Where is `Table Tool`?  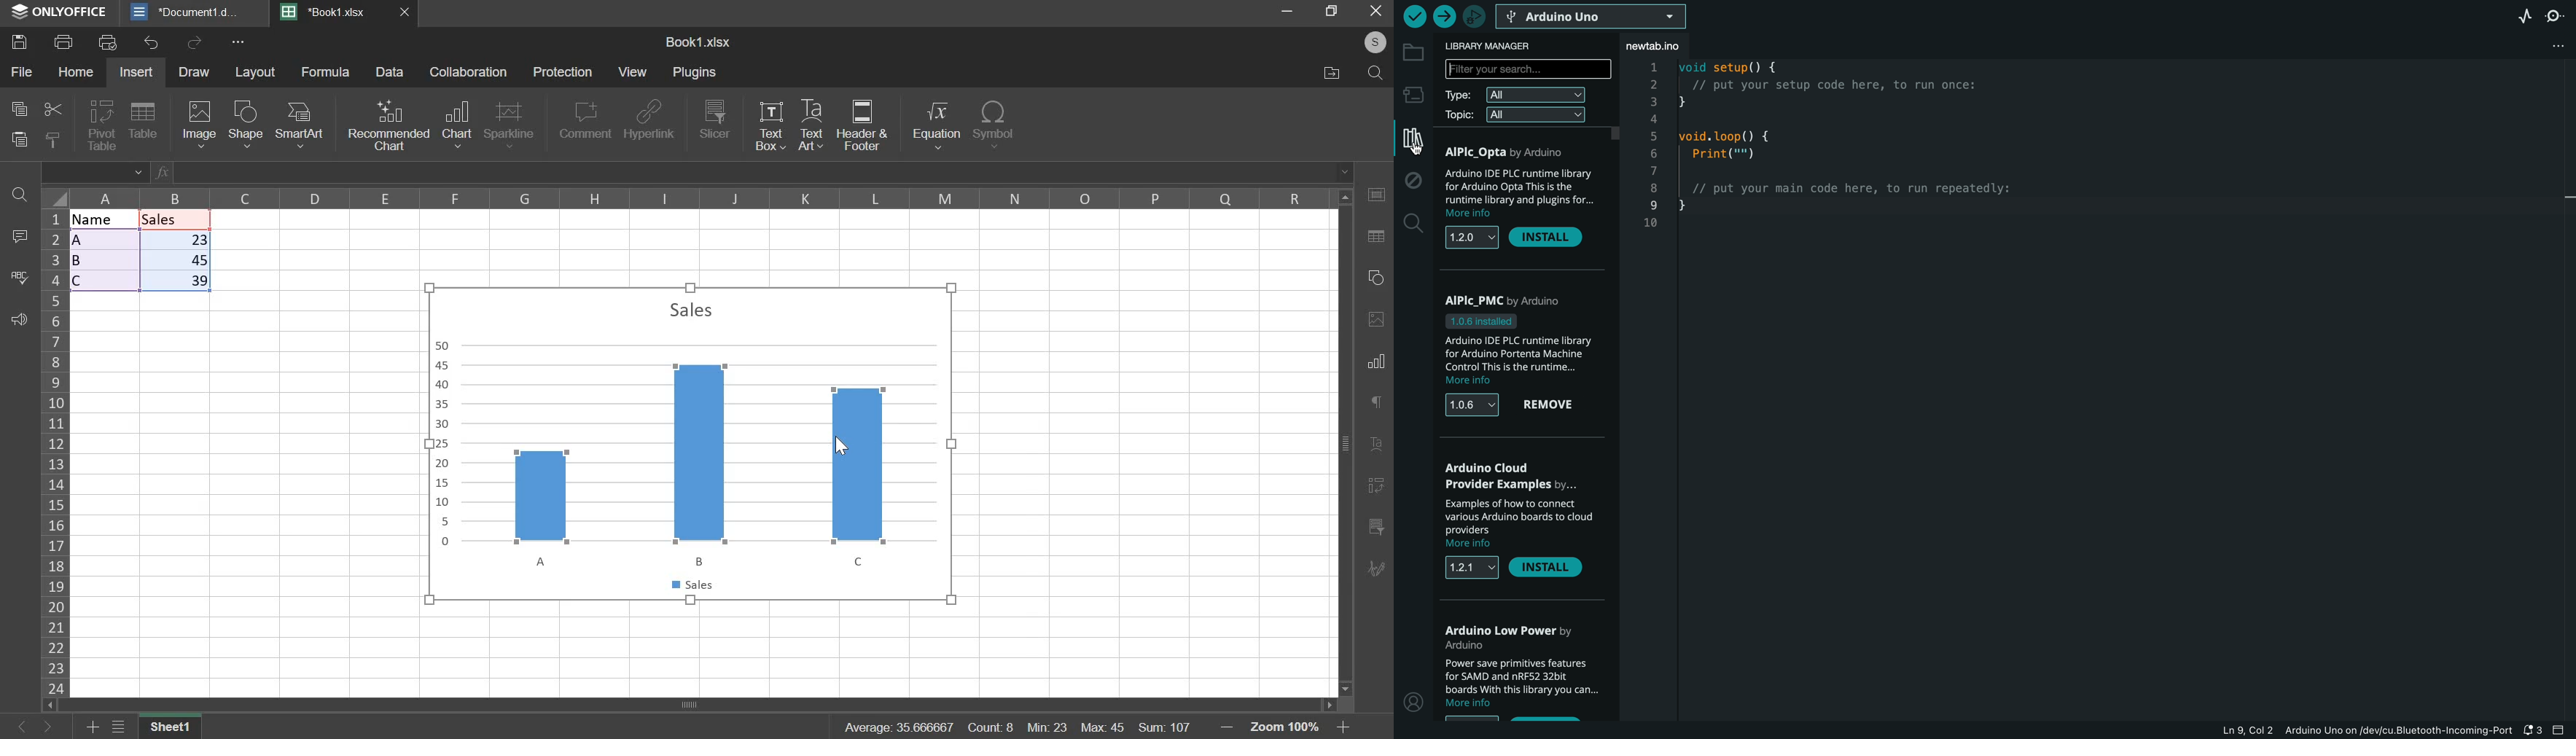 Table Tool is located at coordinates (1375, 194).